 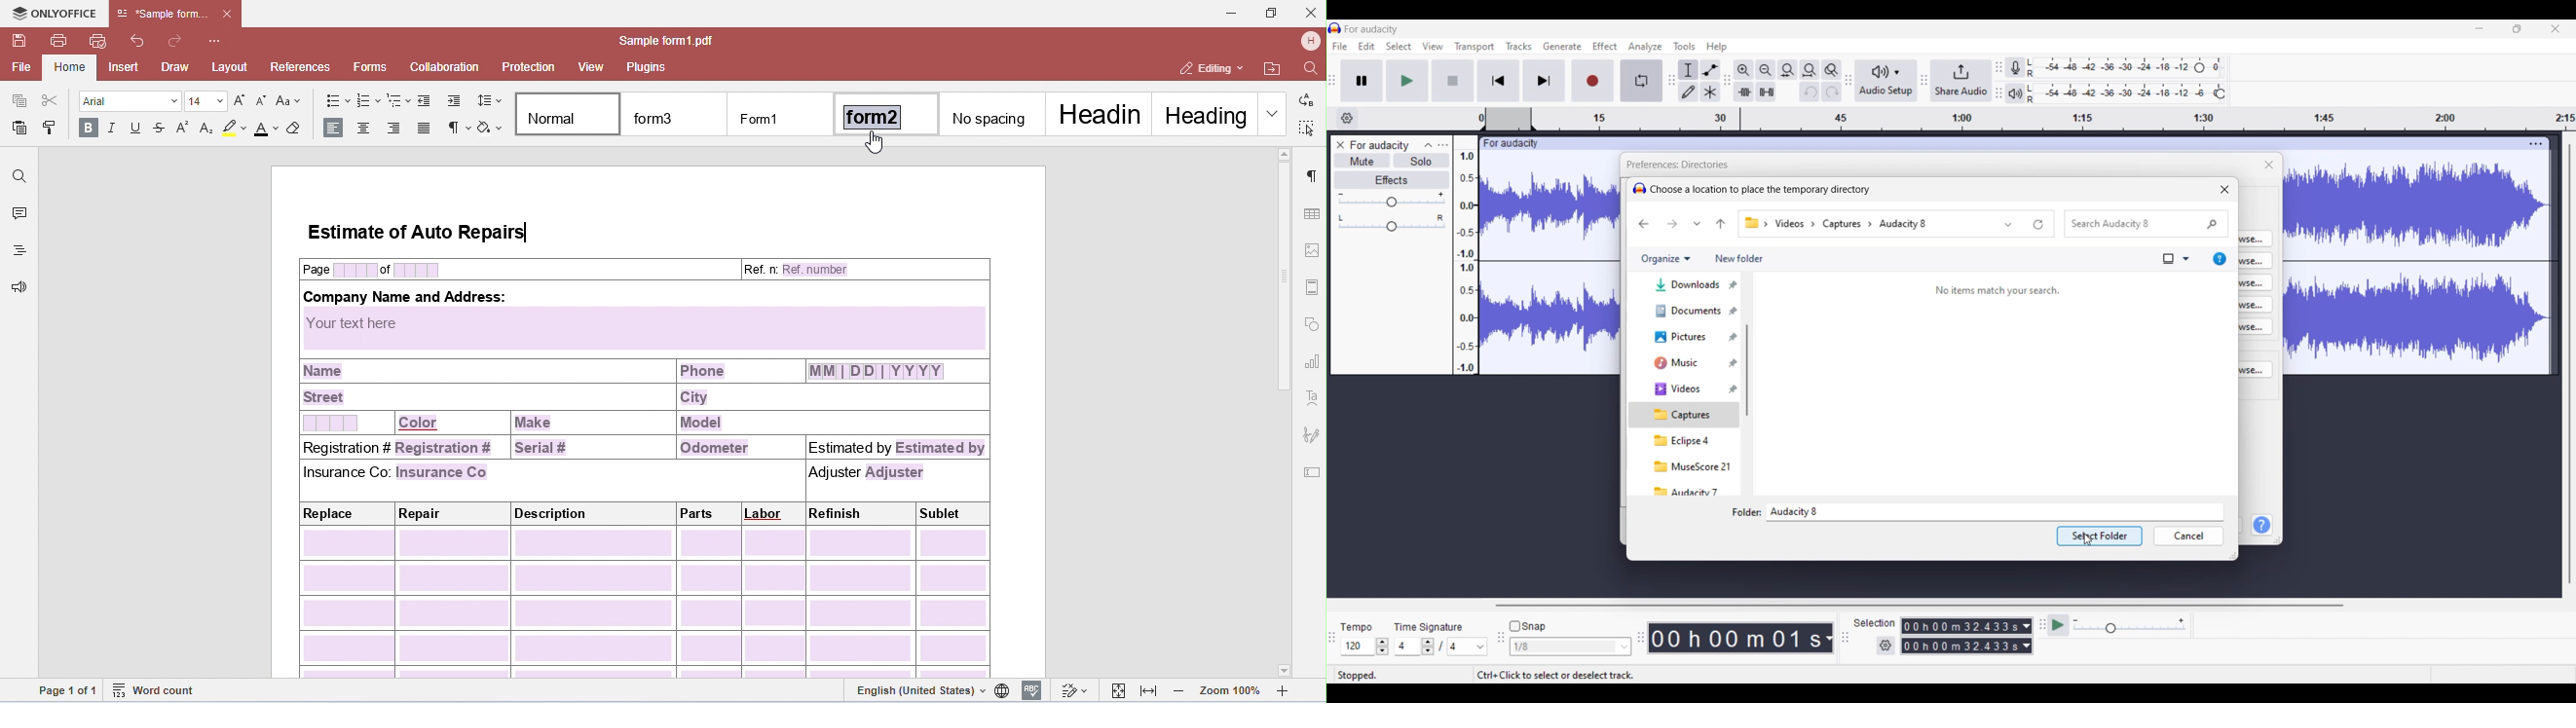 What do you see at coordinates (1721, 224) in the screenshot?
I see `Move to previous folder in pathway` at bounding box center [1721, 224].